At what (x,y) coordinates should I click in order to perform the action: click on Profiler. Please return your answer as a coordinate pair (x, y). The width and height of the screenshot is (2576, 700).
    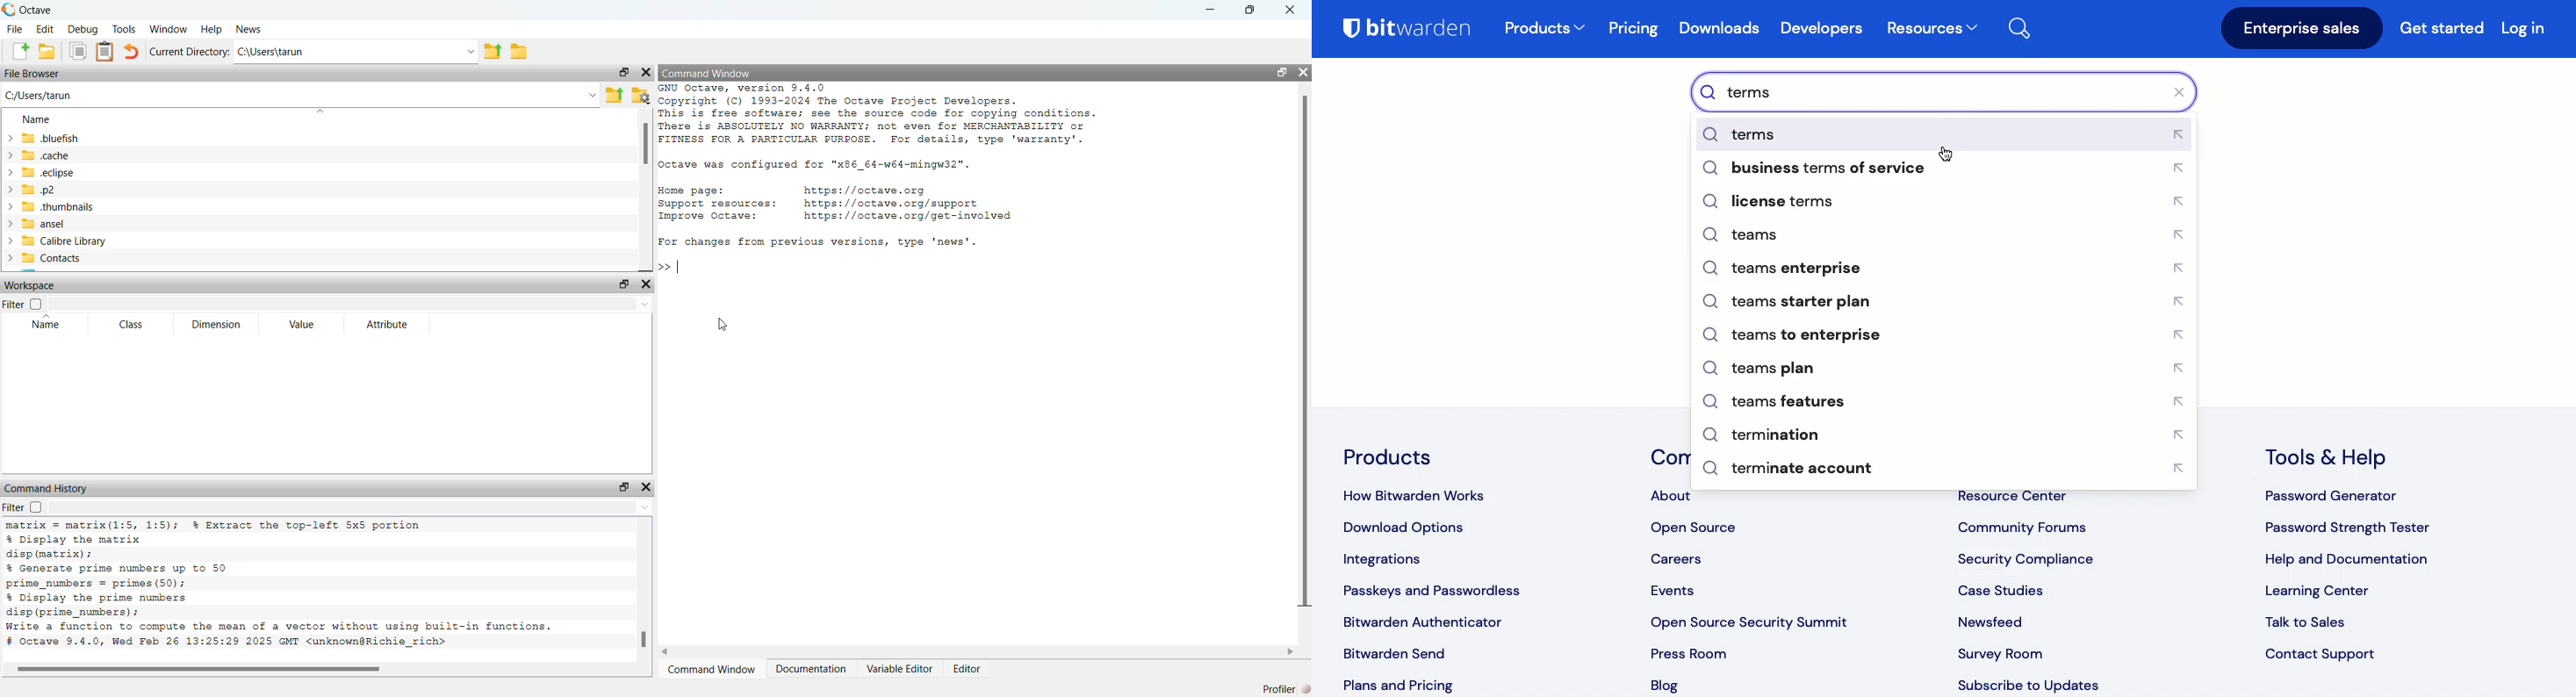
    Looking at the image, I should click on (1286, 689).